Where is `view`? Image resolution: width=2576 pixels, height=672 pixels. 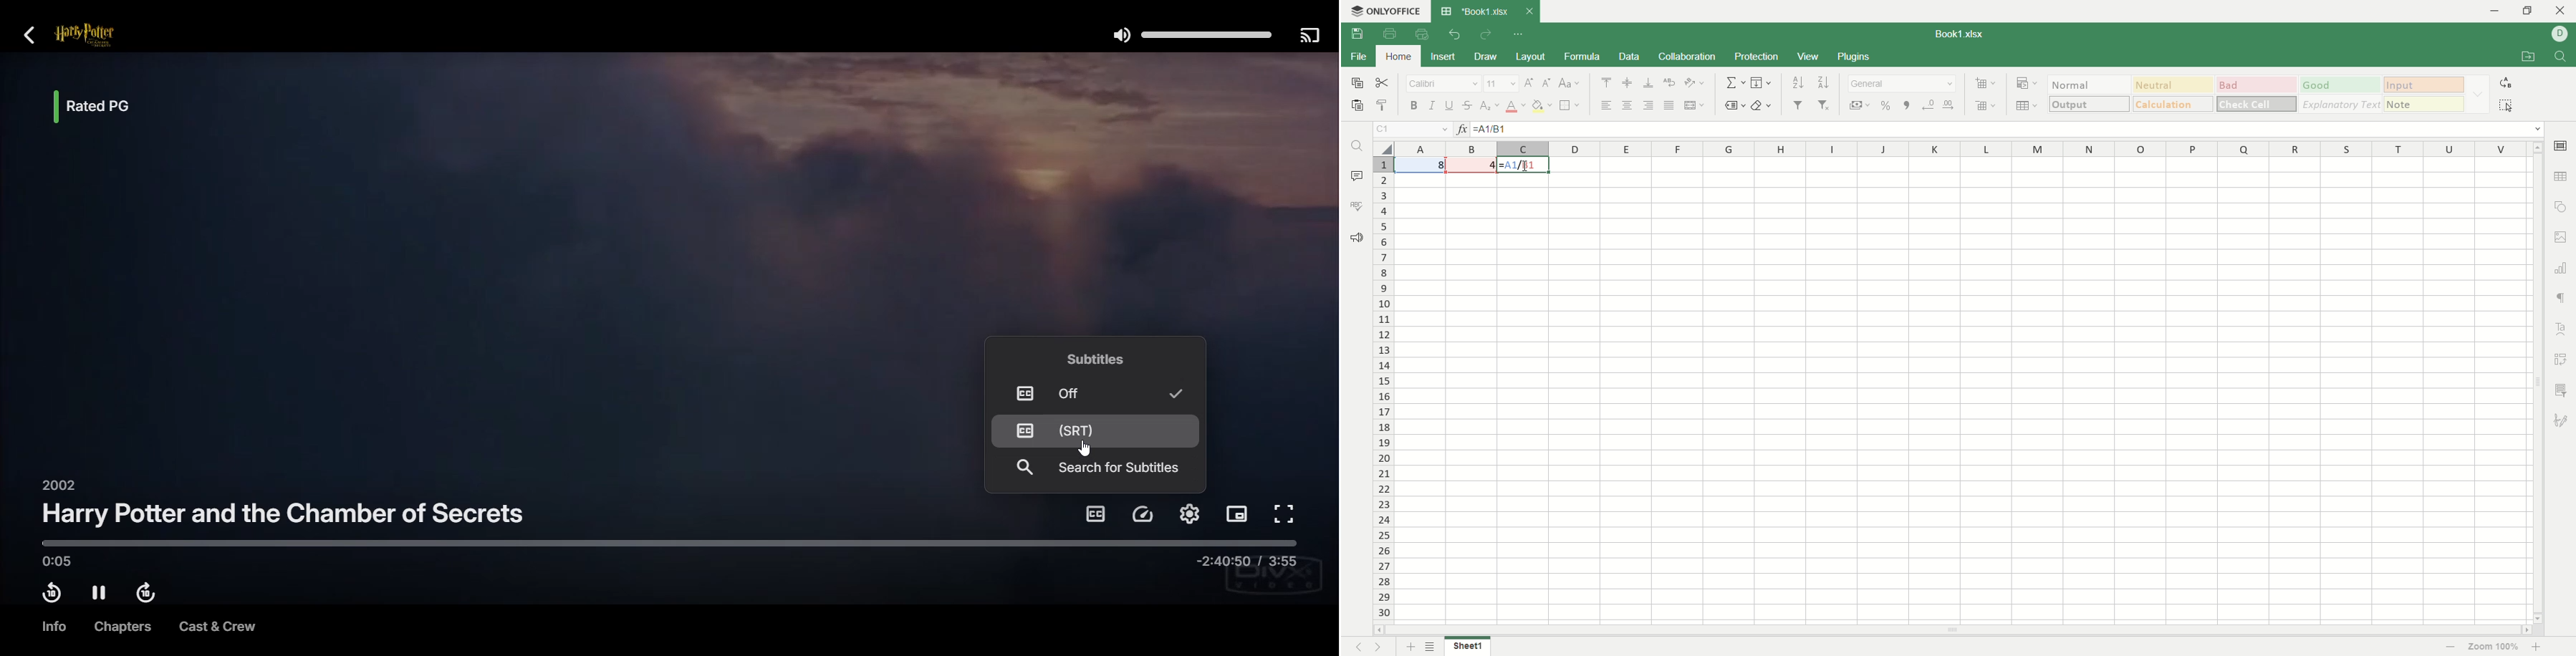 view is located at coordinates (1809, 57).